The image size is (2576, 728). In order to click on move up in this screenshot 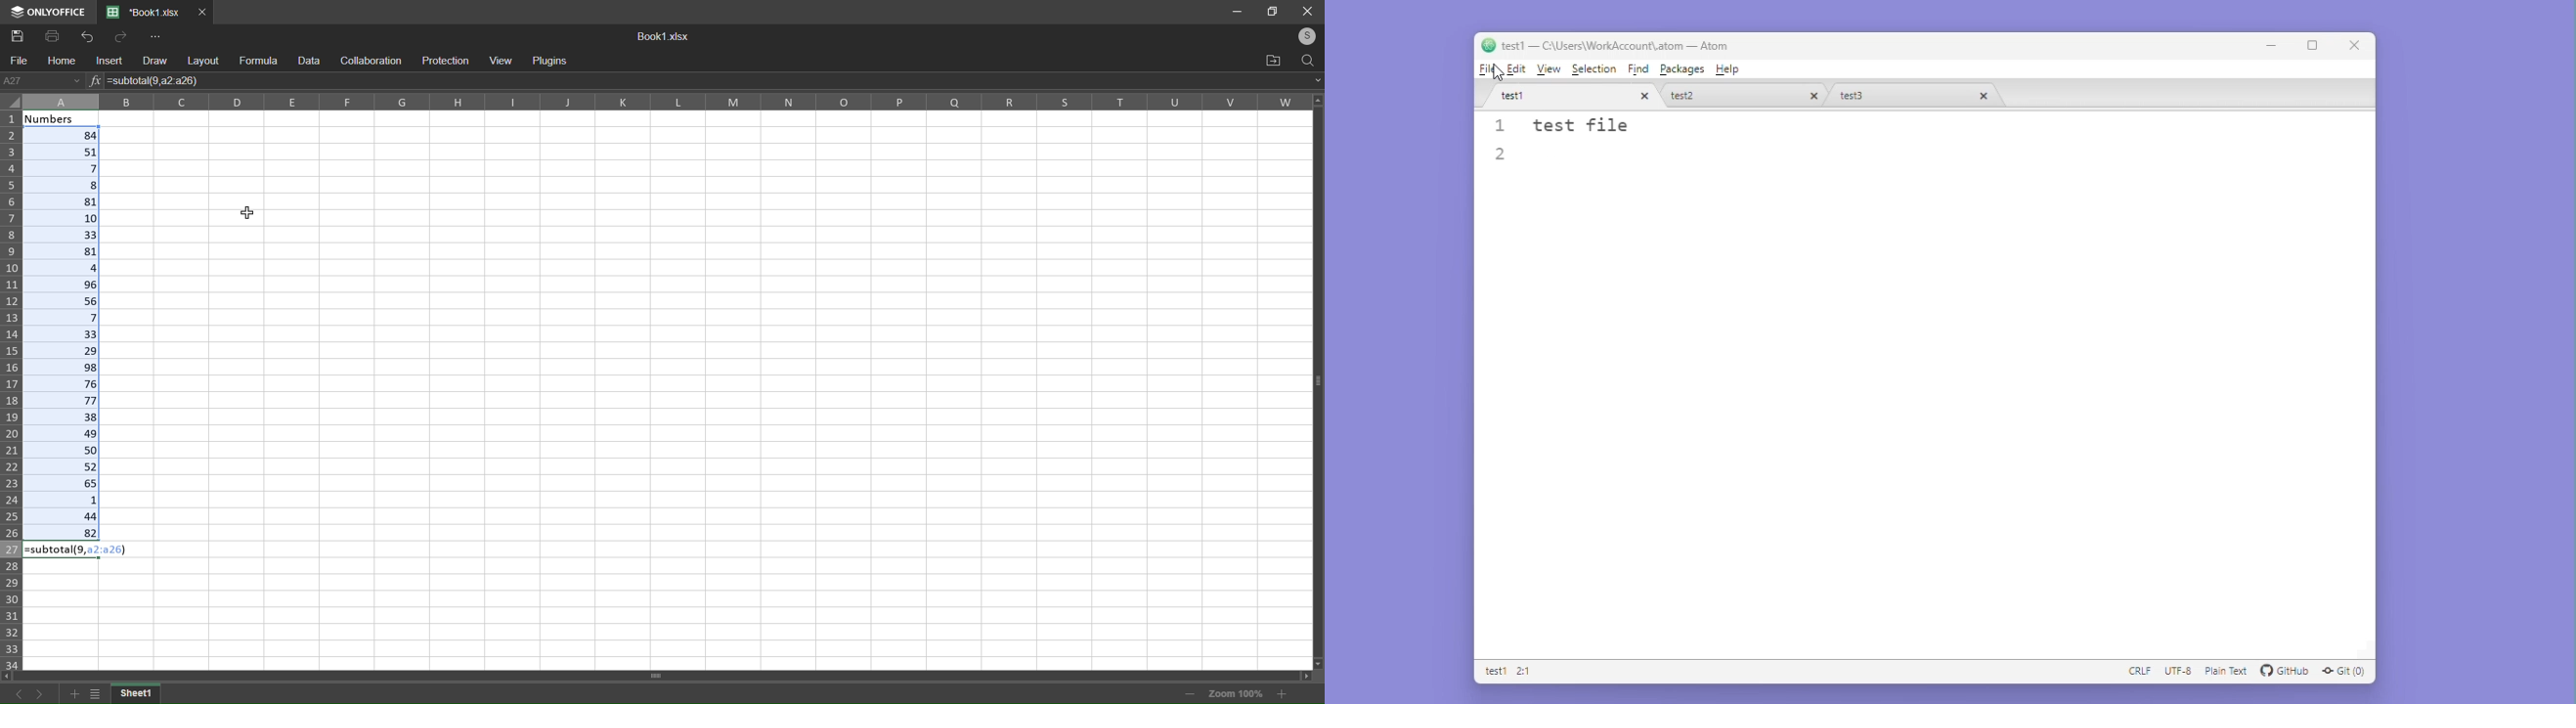, I will do `click(1316, 99)`.